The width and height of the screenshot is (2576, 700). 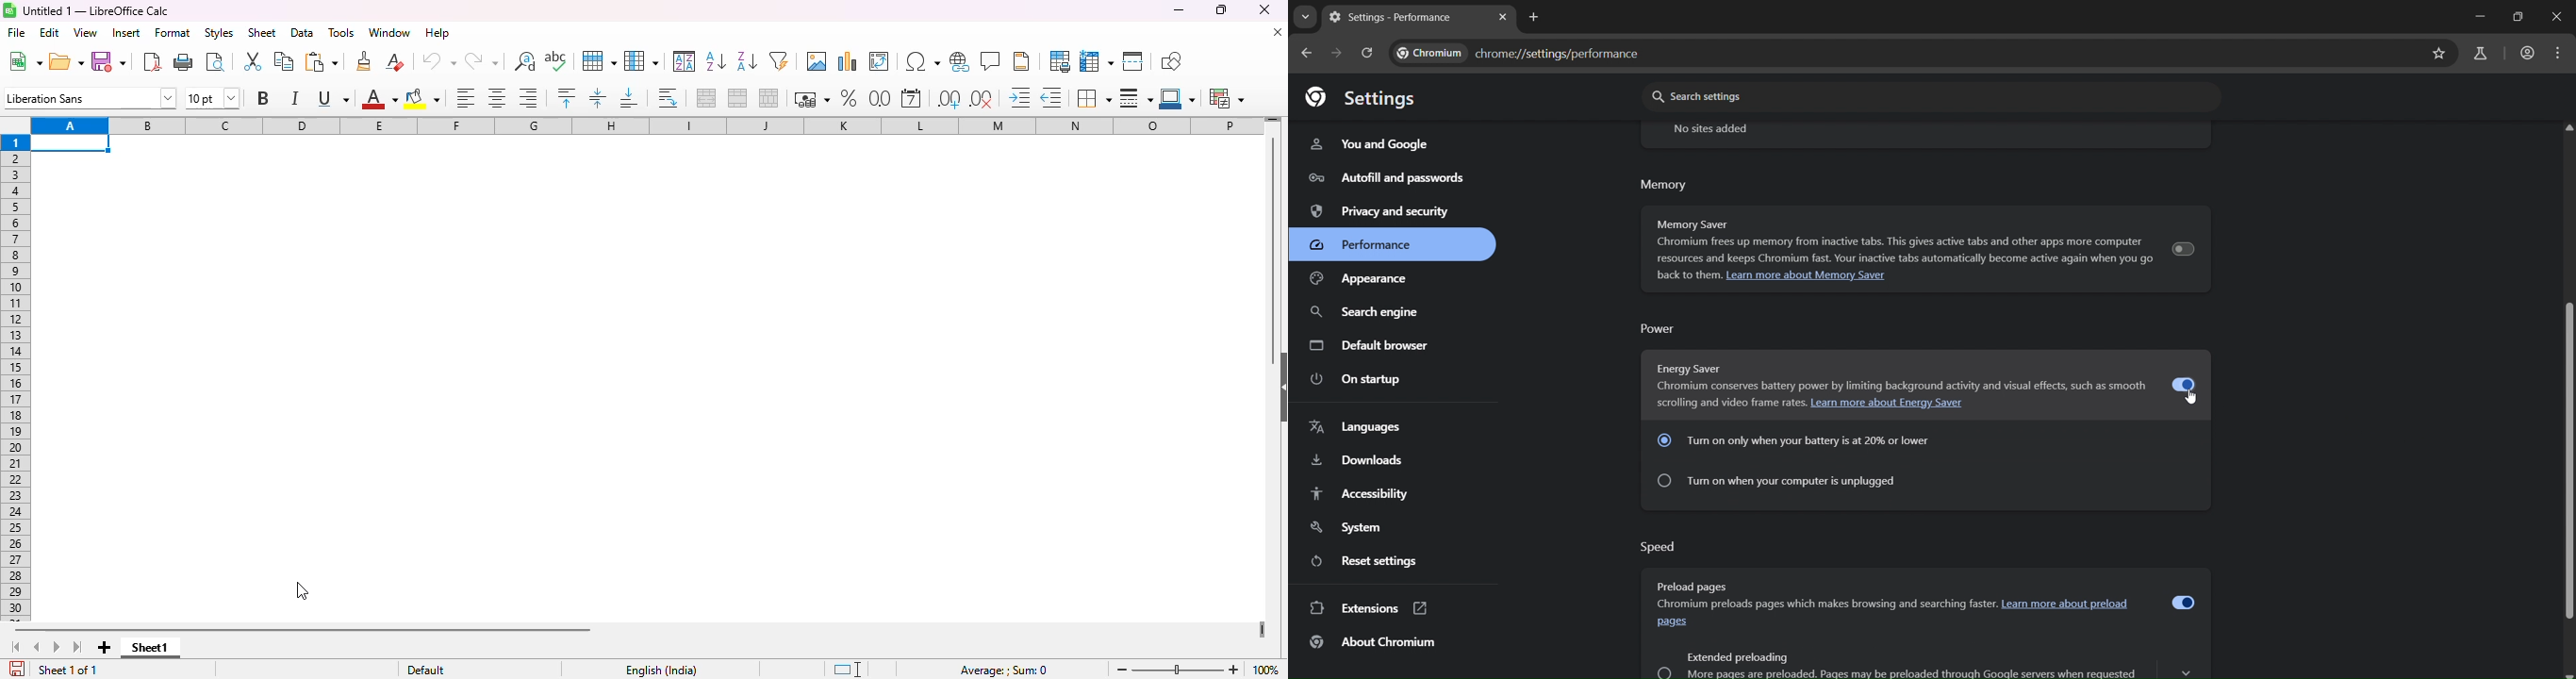 What do you see at coordinates (1383, 561) in the screenshot?
I see `reset settings` at bounding box center [1383, 561].